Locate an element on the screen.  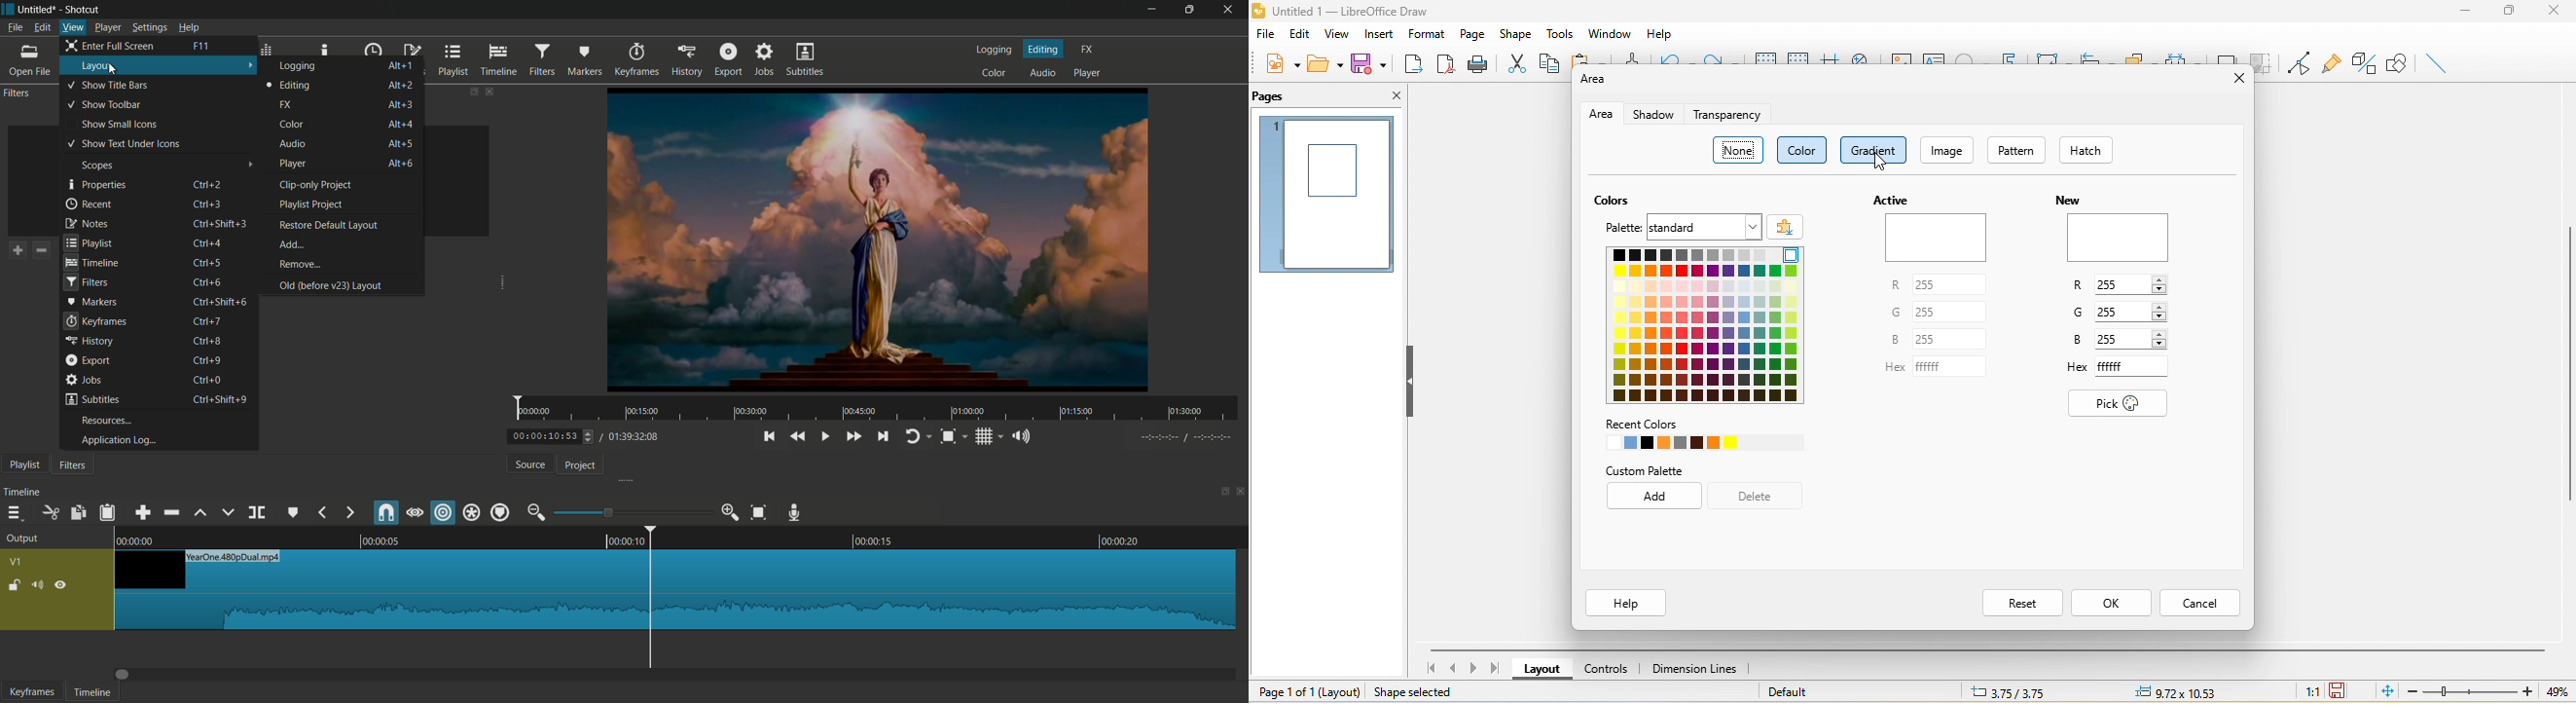
show volume control is located at coordinates (1023, 438).